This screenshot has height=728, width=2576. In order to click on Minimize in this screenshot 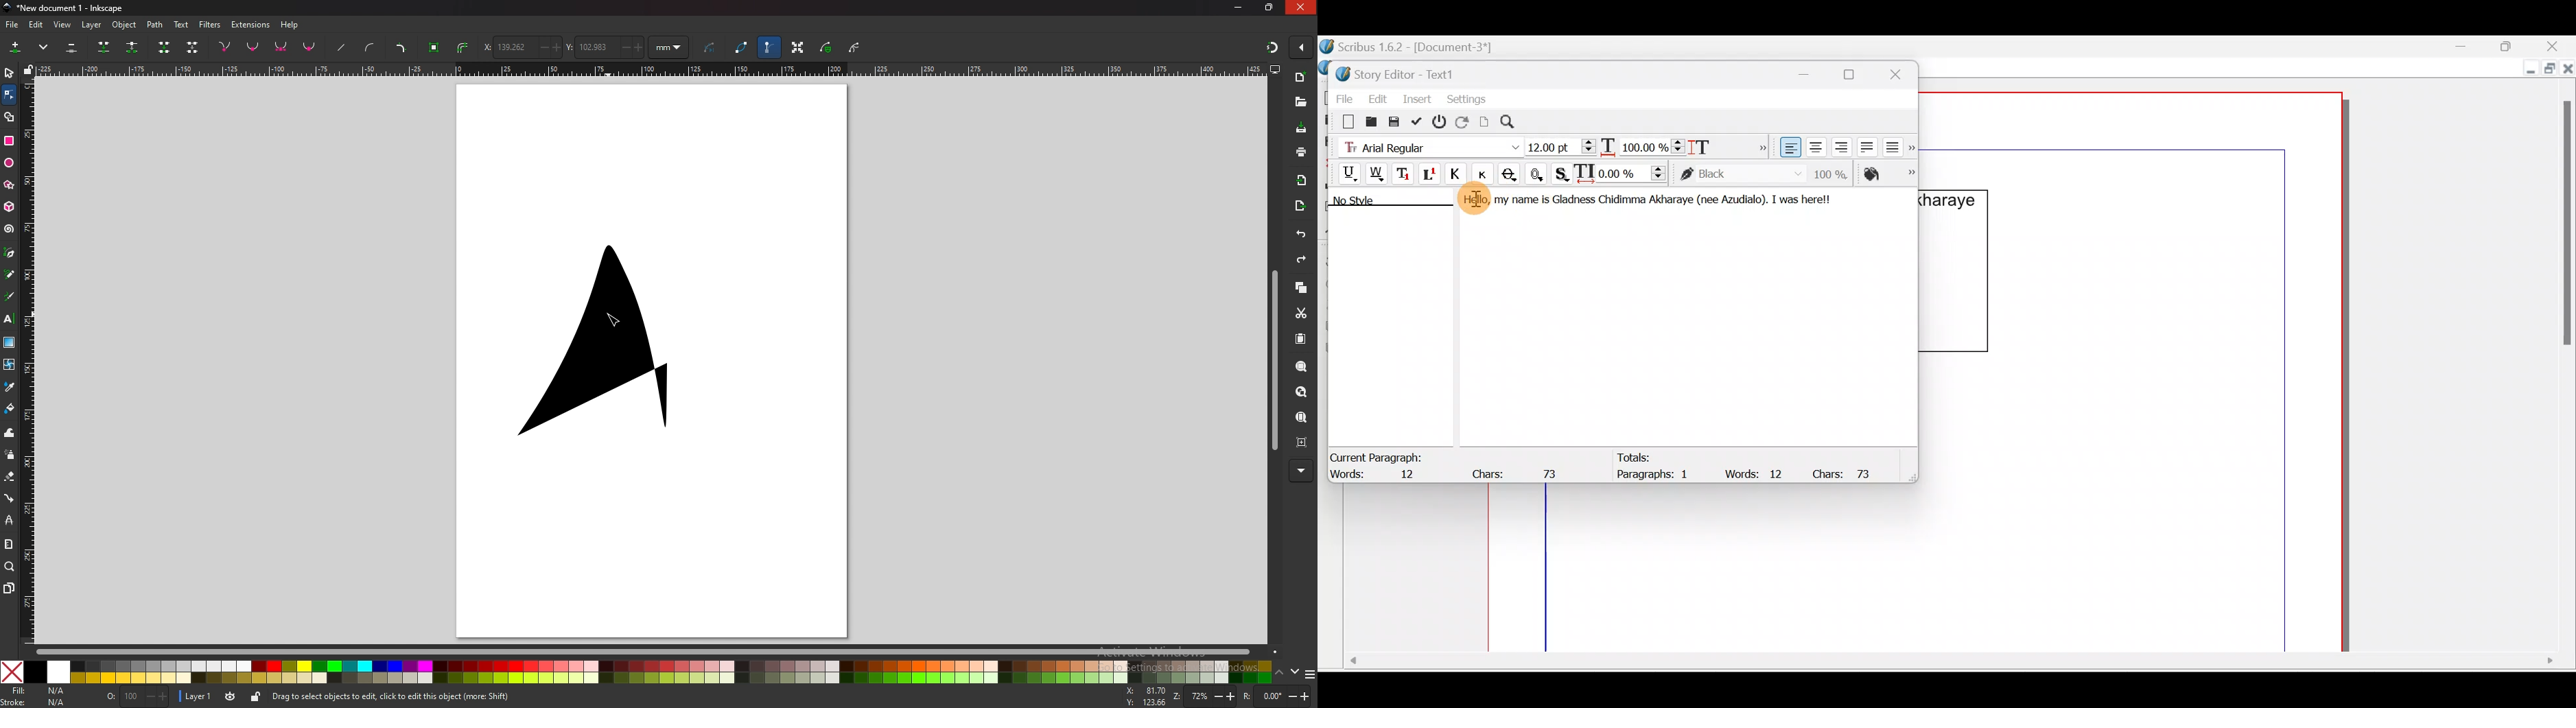, I will do `click(2528, 70)`.